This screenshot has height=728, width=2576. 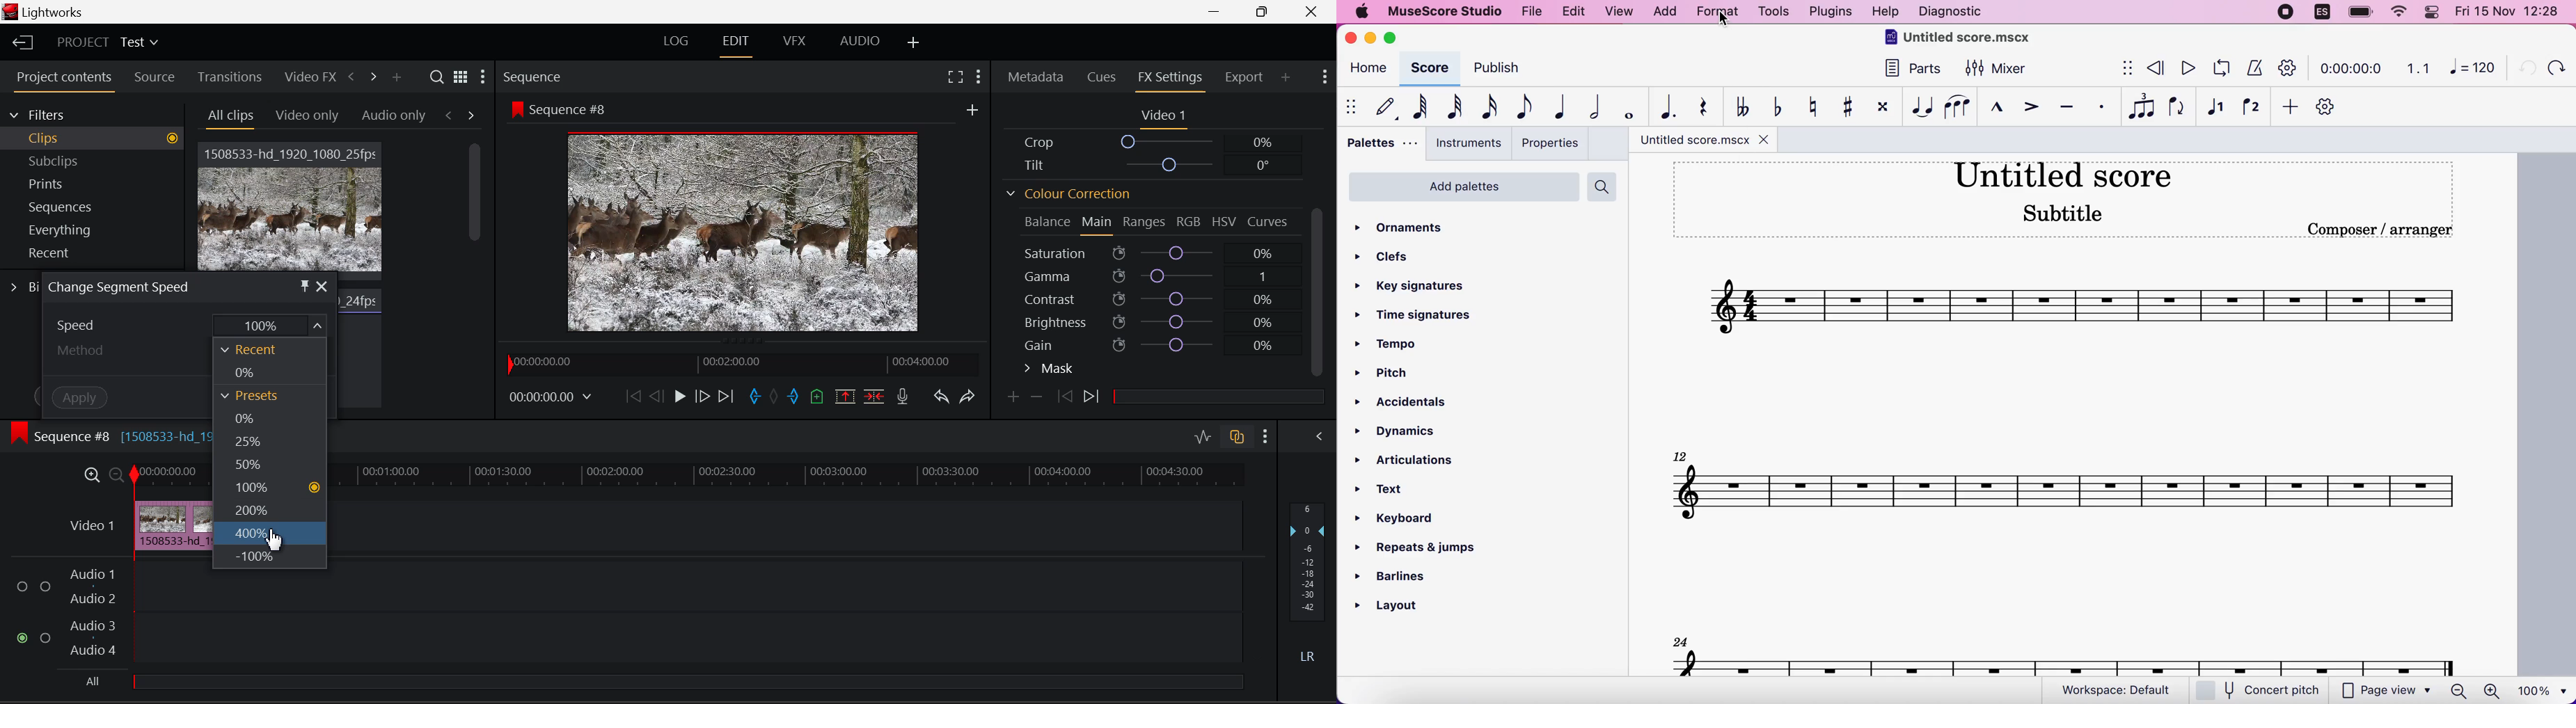 What do you see at coordinates (1530, 10) in the screenshot?
I see `file` at bounding box center [1530, 10].